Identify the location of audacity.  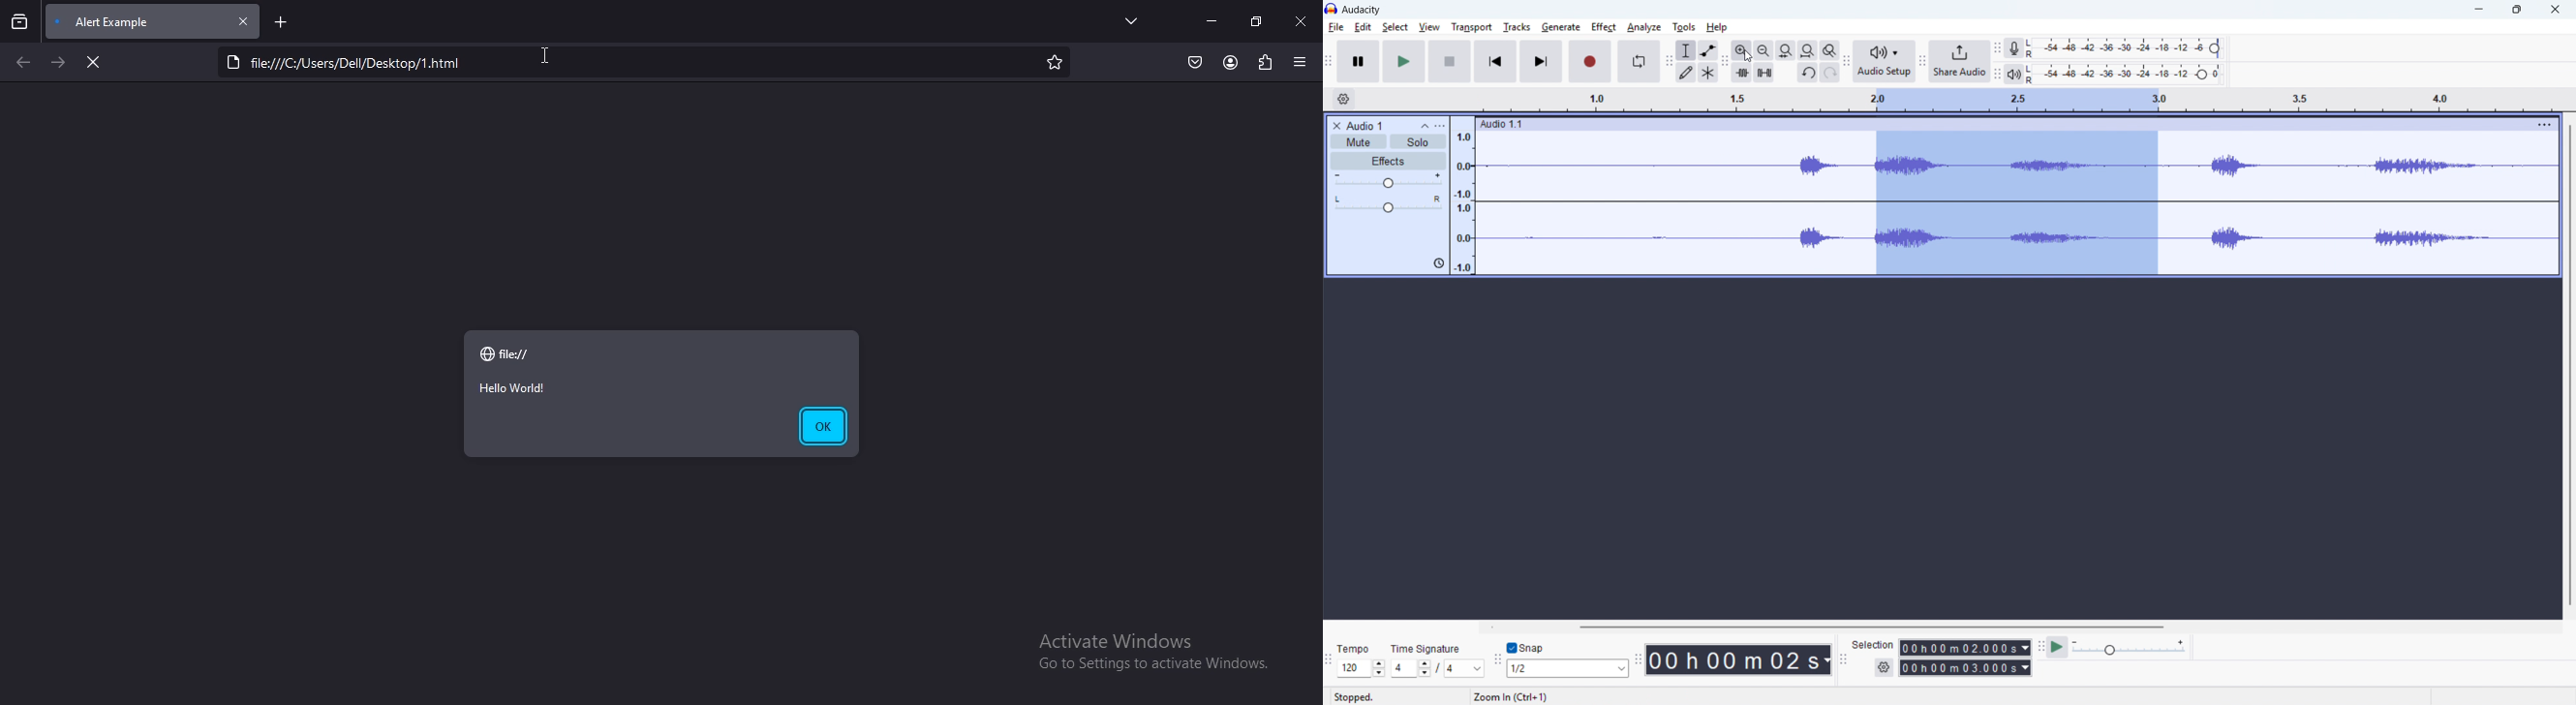
(1362, 10).